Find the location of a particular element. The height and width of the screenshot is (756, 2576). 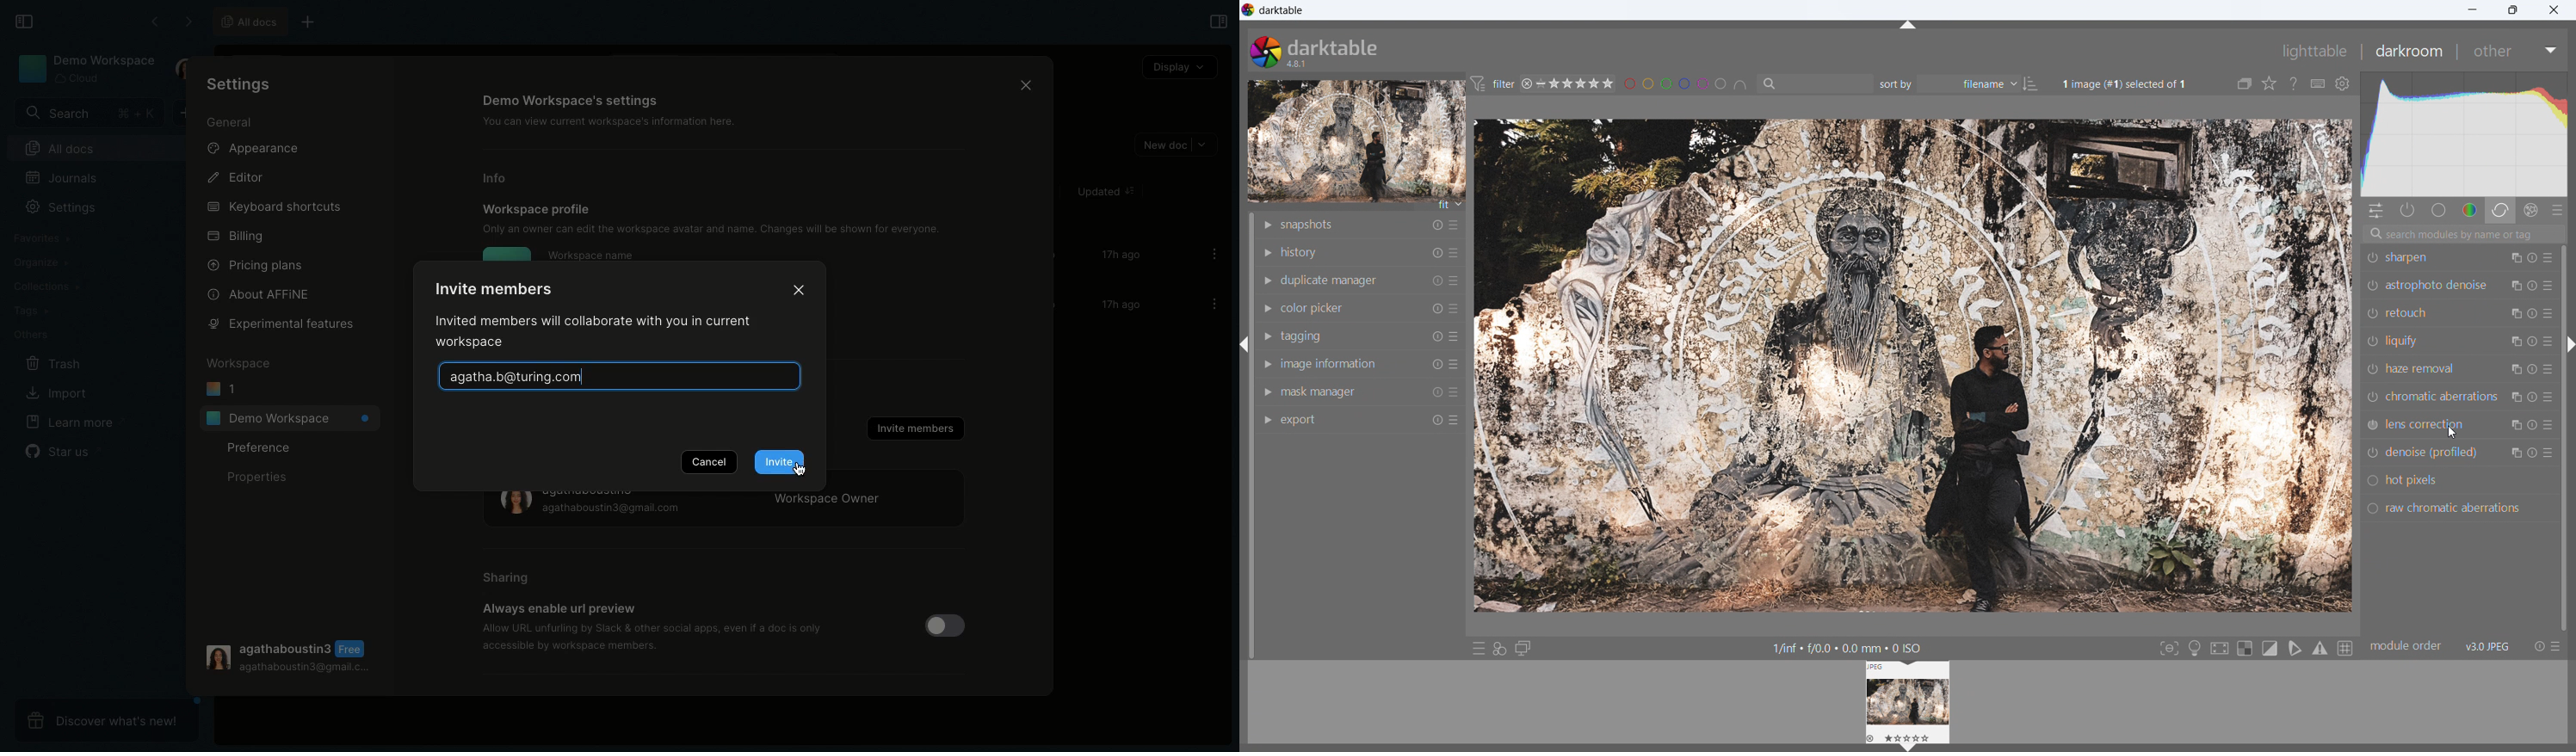

denoise (profiled) is located at coordinates (2433, 452).